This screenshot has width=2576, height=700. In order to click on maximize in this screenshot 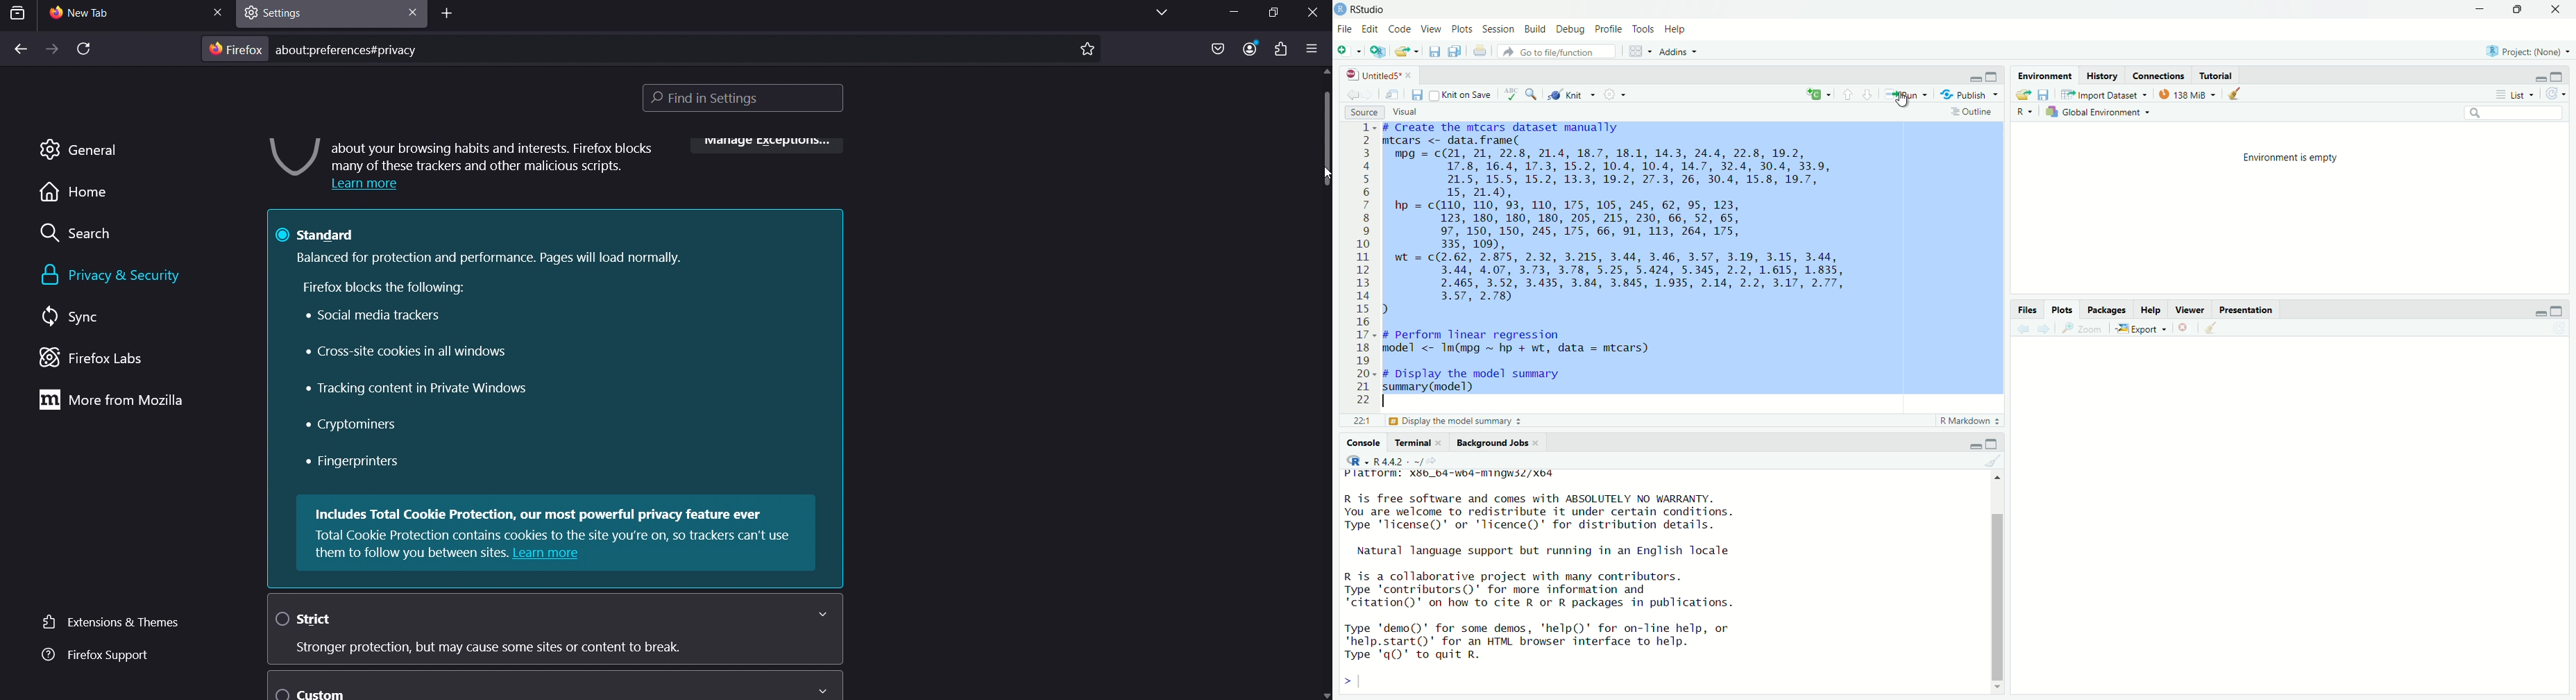, I will do `click(2517, 9)`.